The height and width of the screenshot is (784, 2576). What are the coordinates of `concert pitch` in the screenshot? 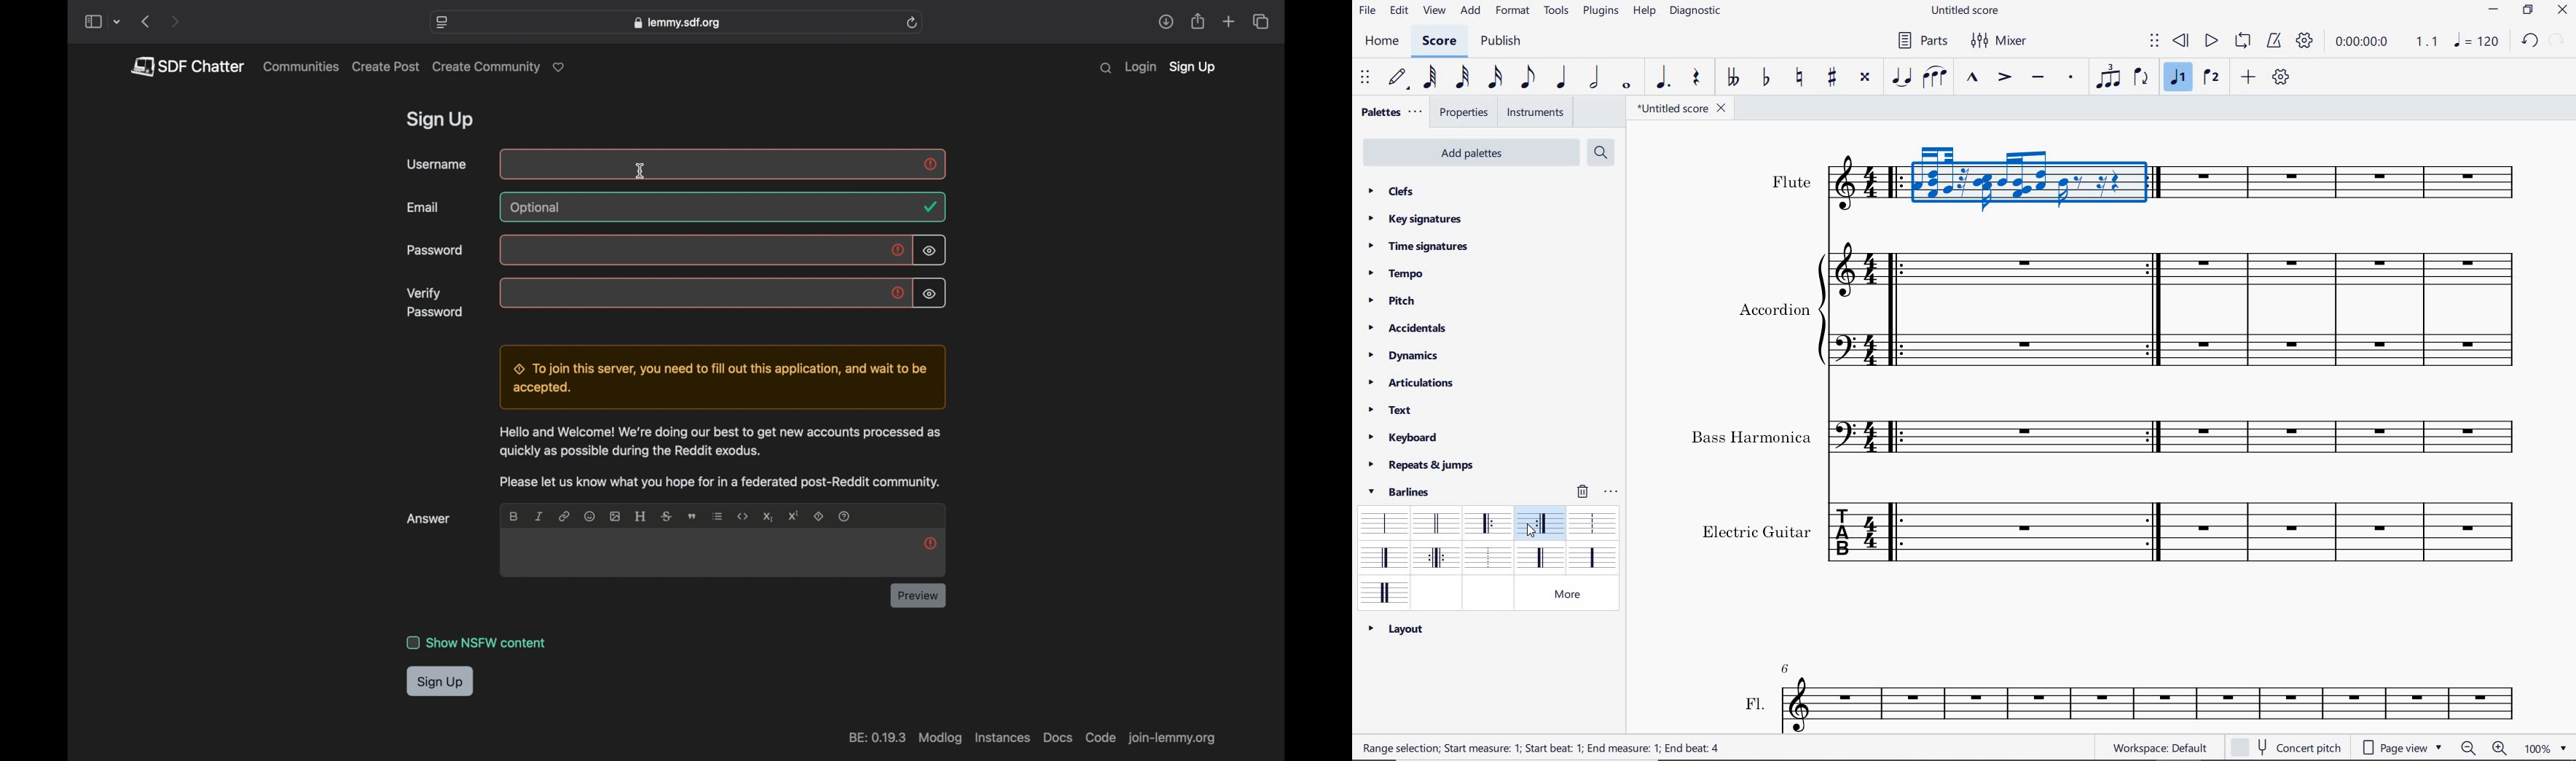 It's located at (2289, 746).